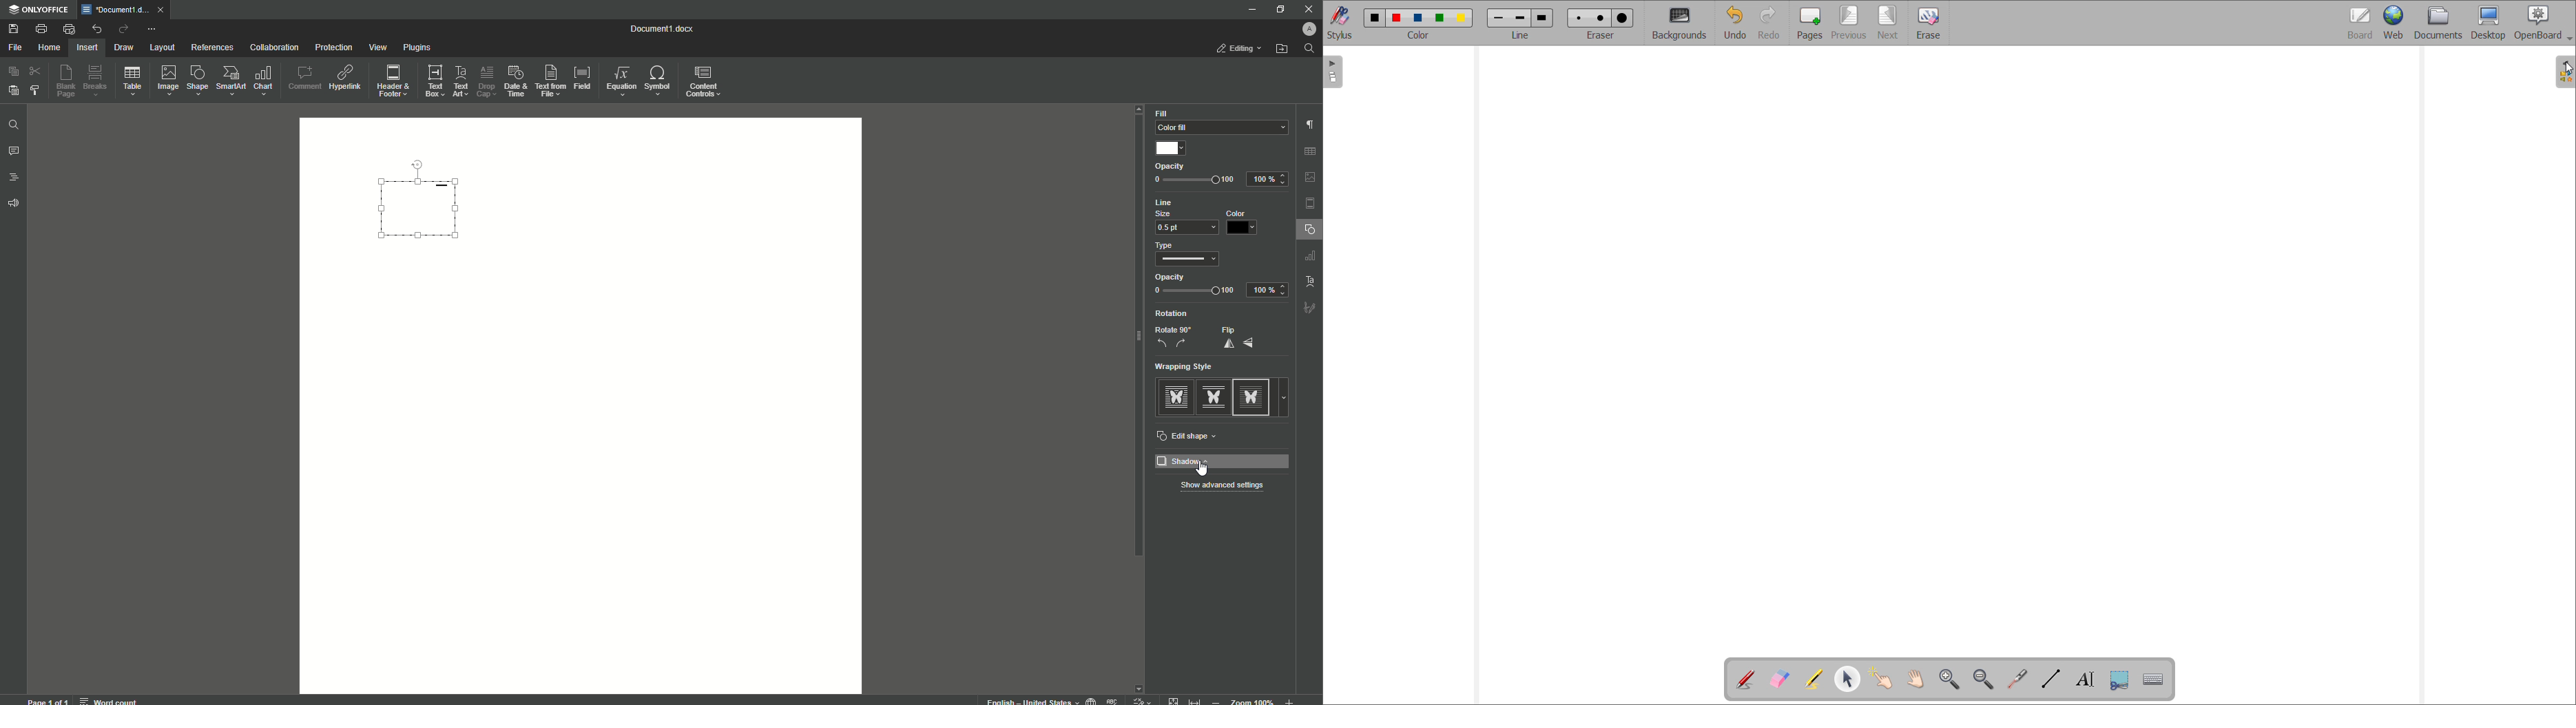  I want to click on Color 4, so click(1441, 18).